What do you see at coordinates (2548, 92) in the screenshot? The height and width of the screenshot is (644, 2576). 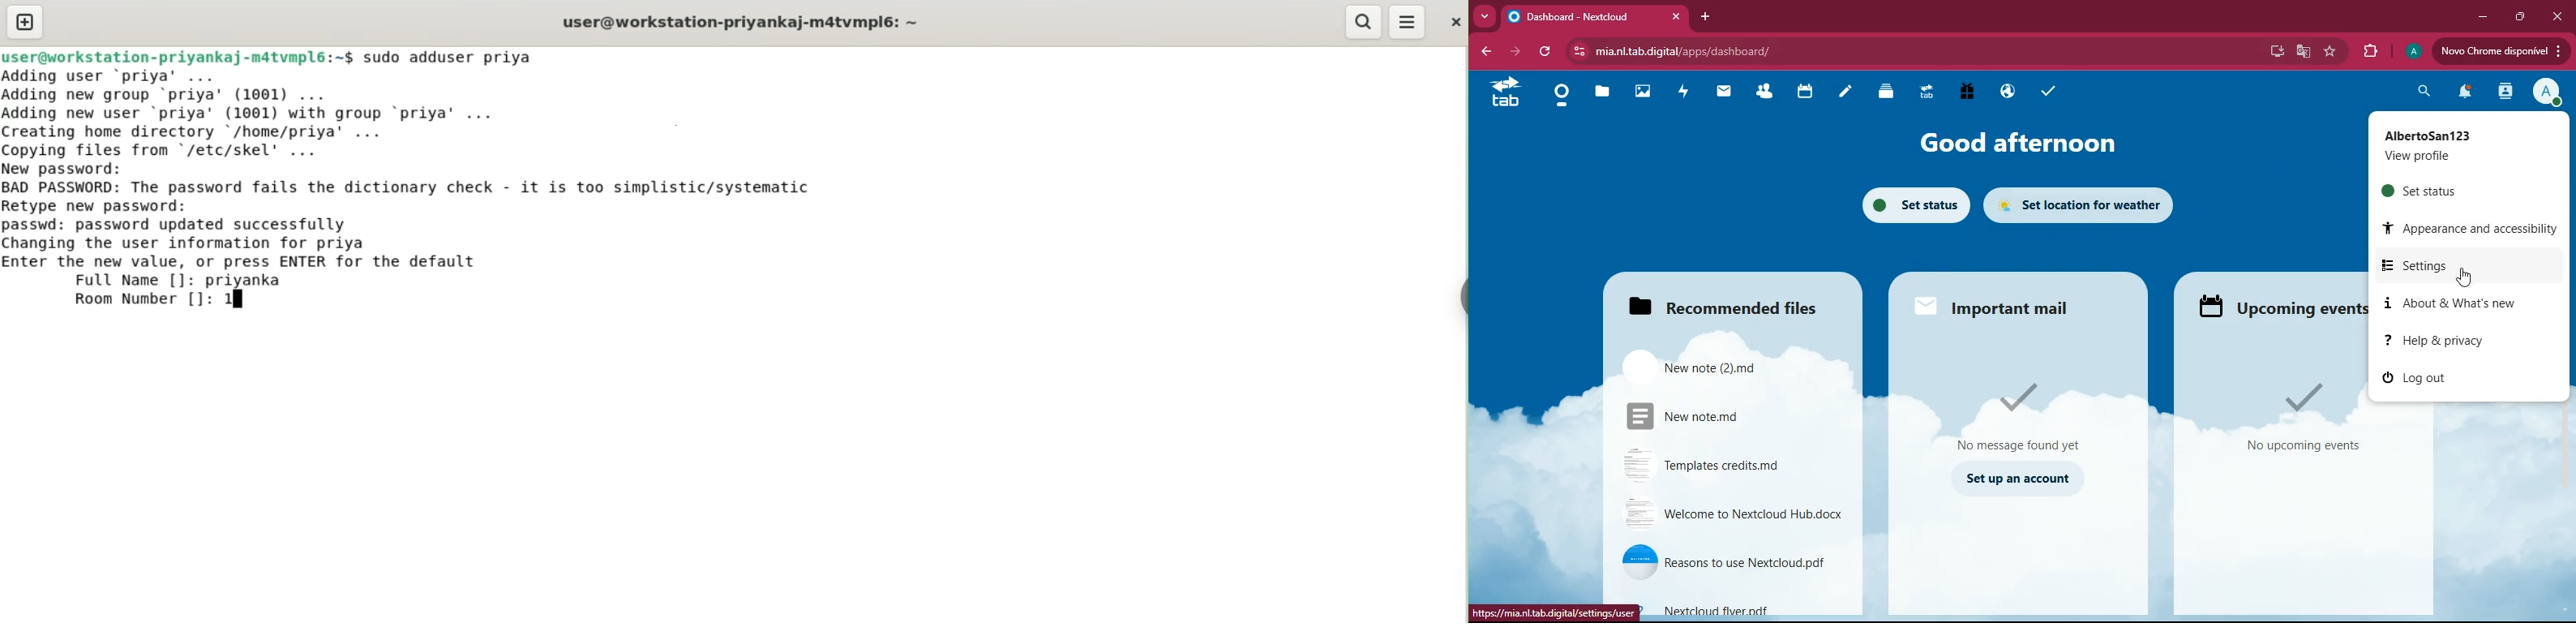 I see `profile` at bounding box center [2548, 92].